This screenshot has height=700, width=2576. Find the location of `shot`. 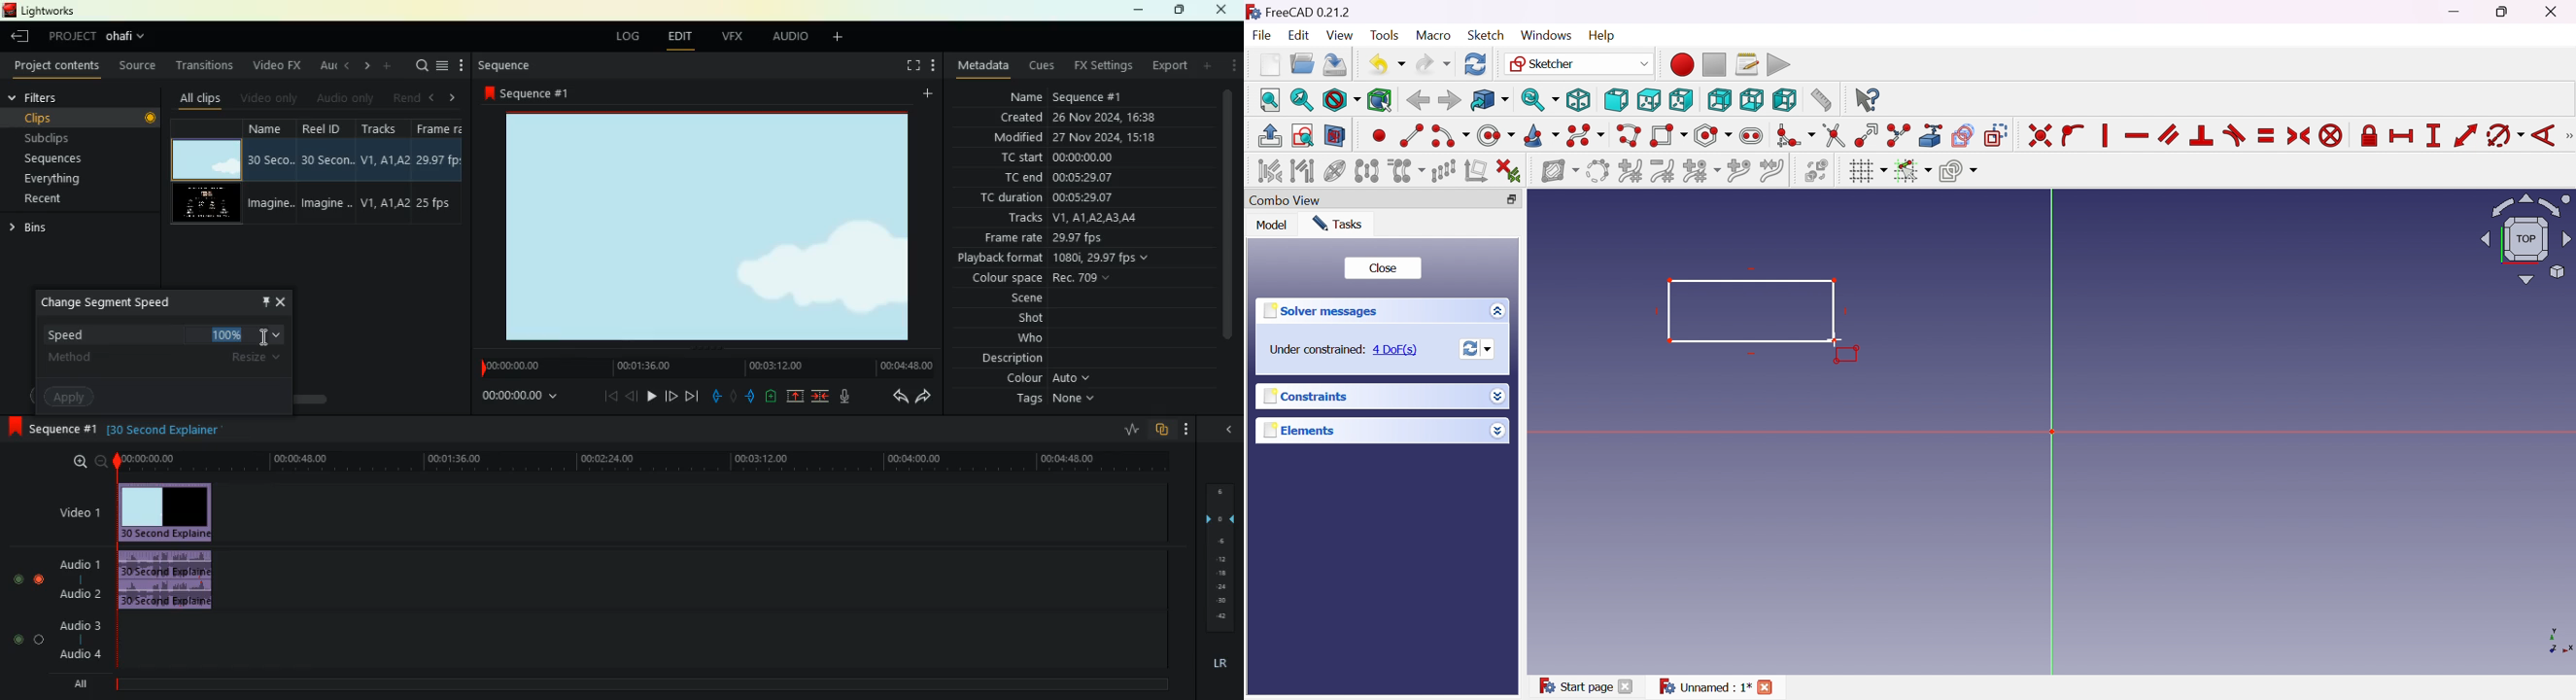

shot is located at coordinates (1032, 320).